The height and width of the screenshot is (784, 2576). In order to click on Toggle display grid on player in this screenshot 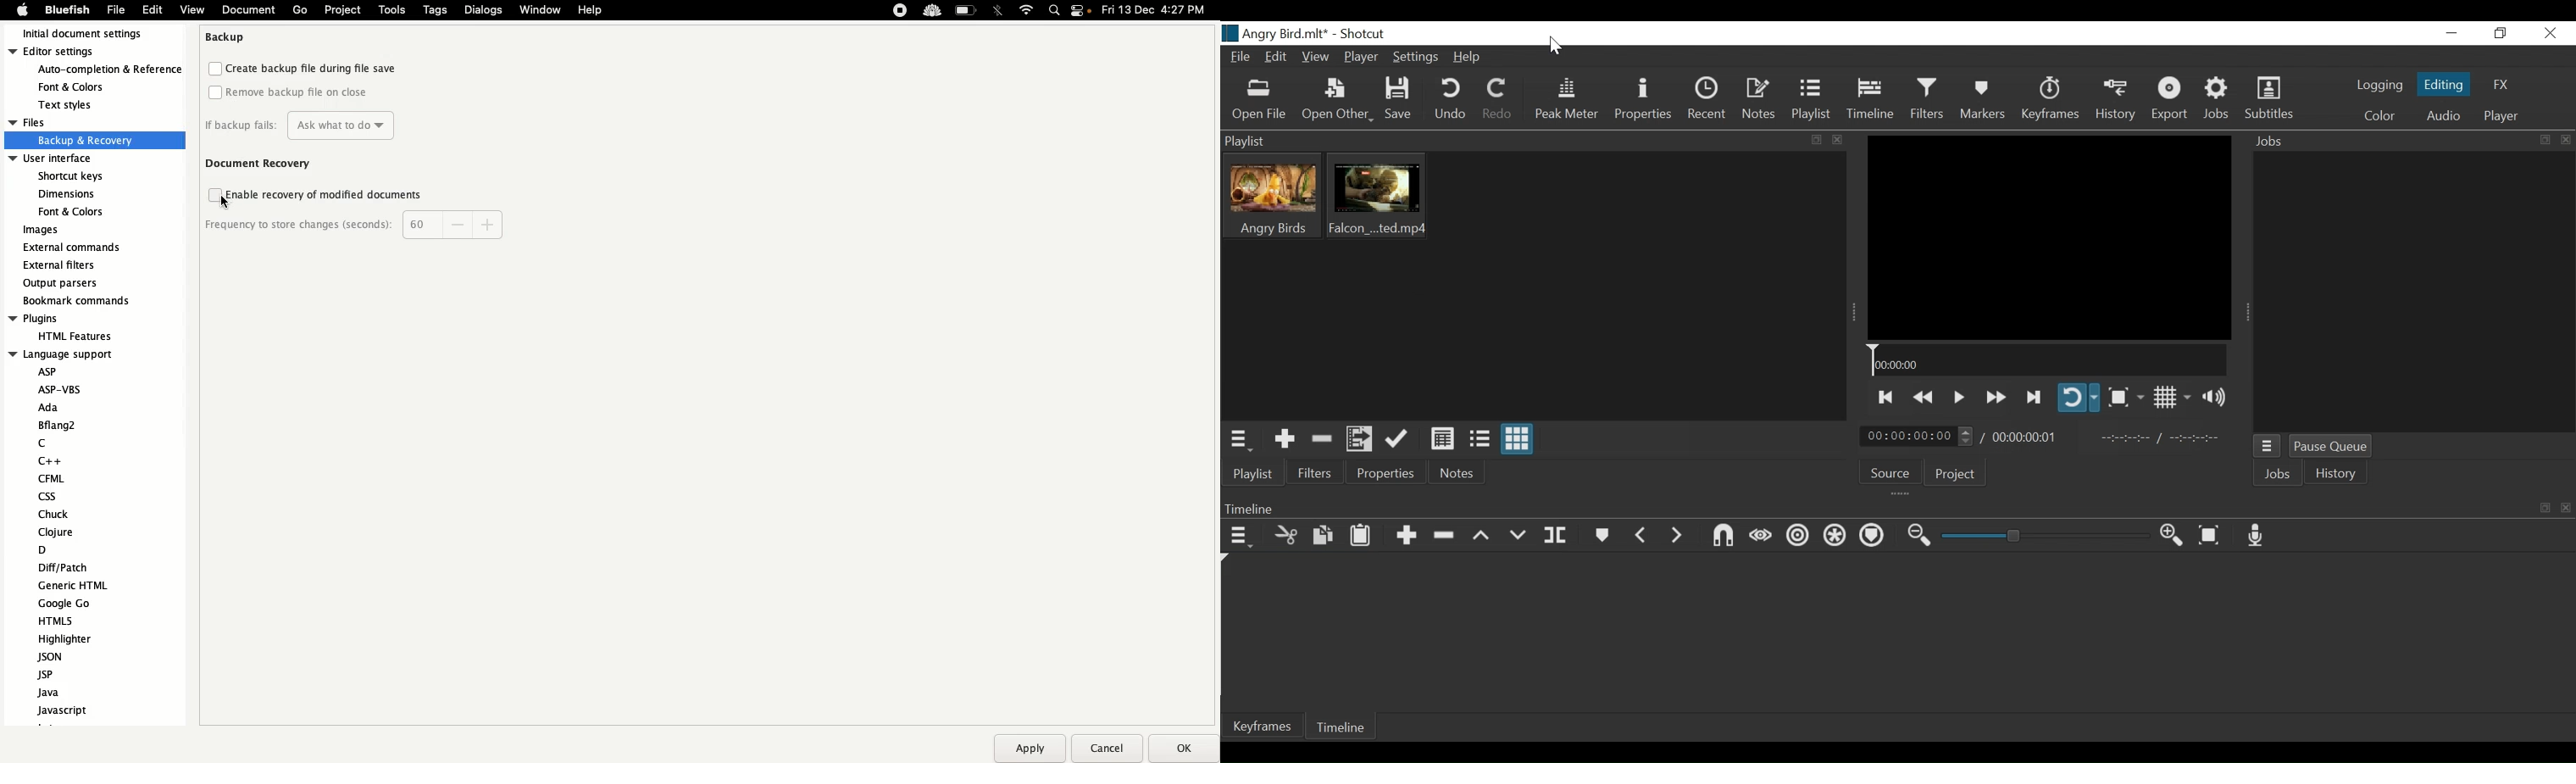, I will do `click(2172, 398)`.